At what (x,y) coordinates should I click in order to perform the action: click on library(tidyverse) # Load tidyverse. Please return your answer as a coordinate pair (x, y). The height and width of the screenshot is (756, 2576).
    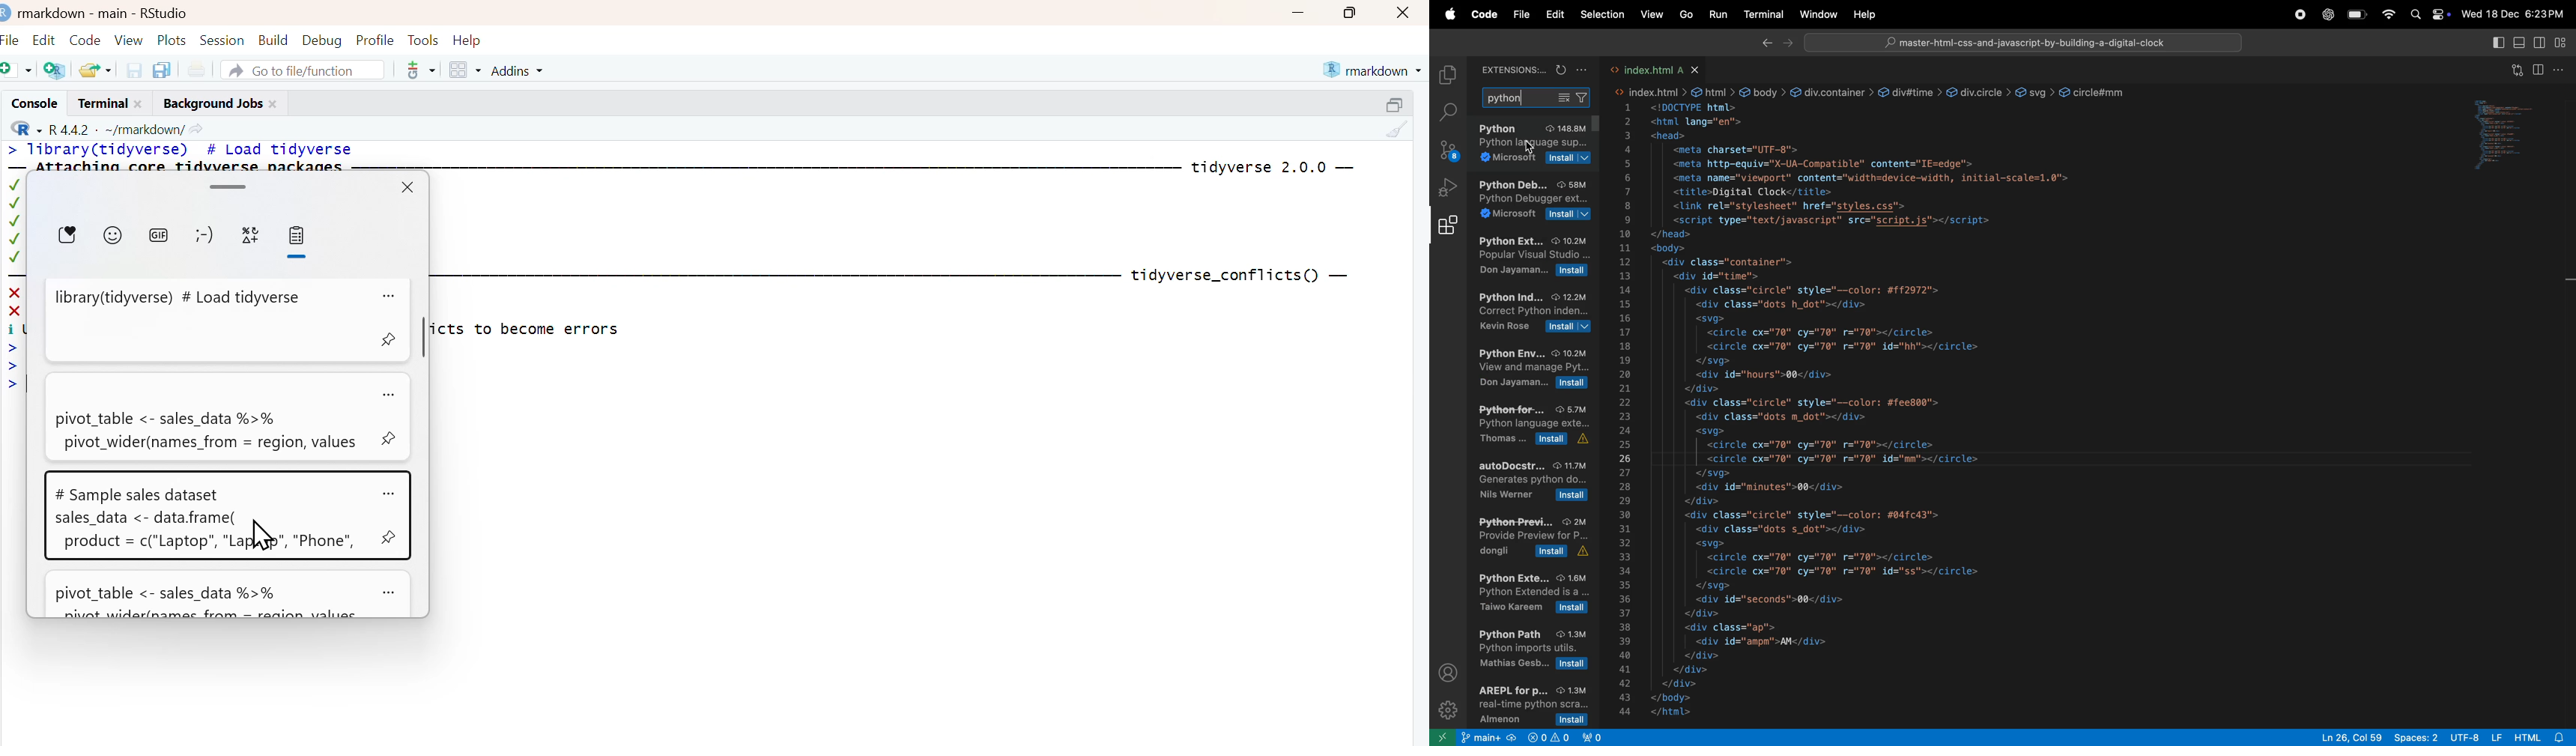
    Looking at the image, I should click on (207, 321).